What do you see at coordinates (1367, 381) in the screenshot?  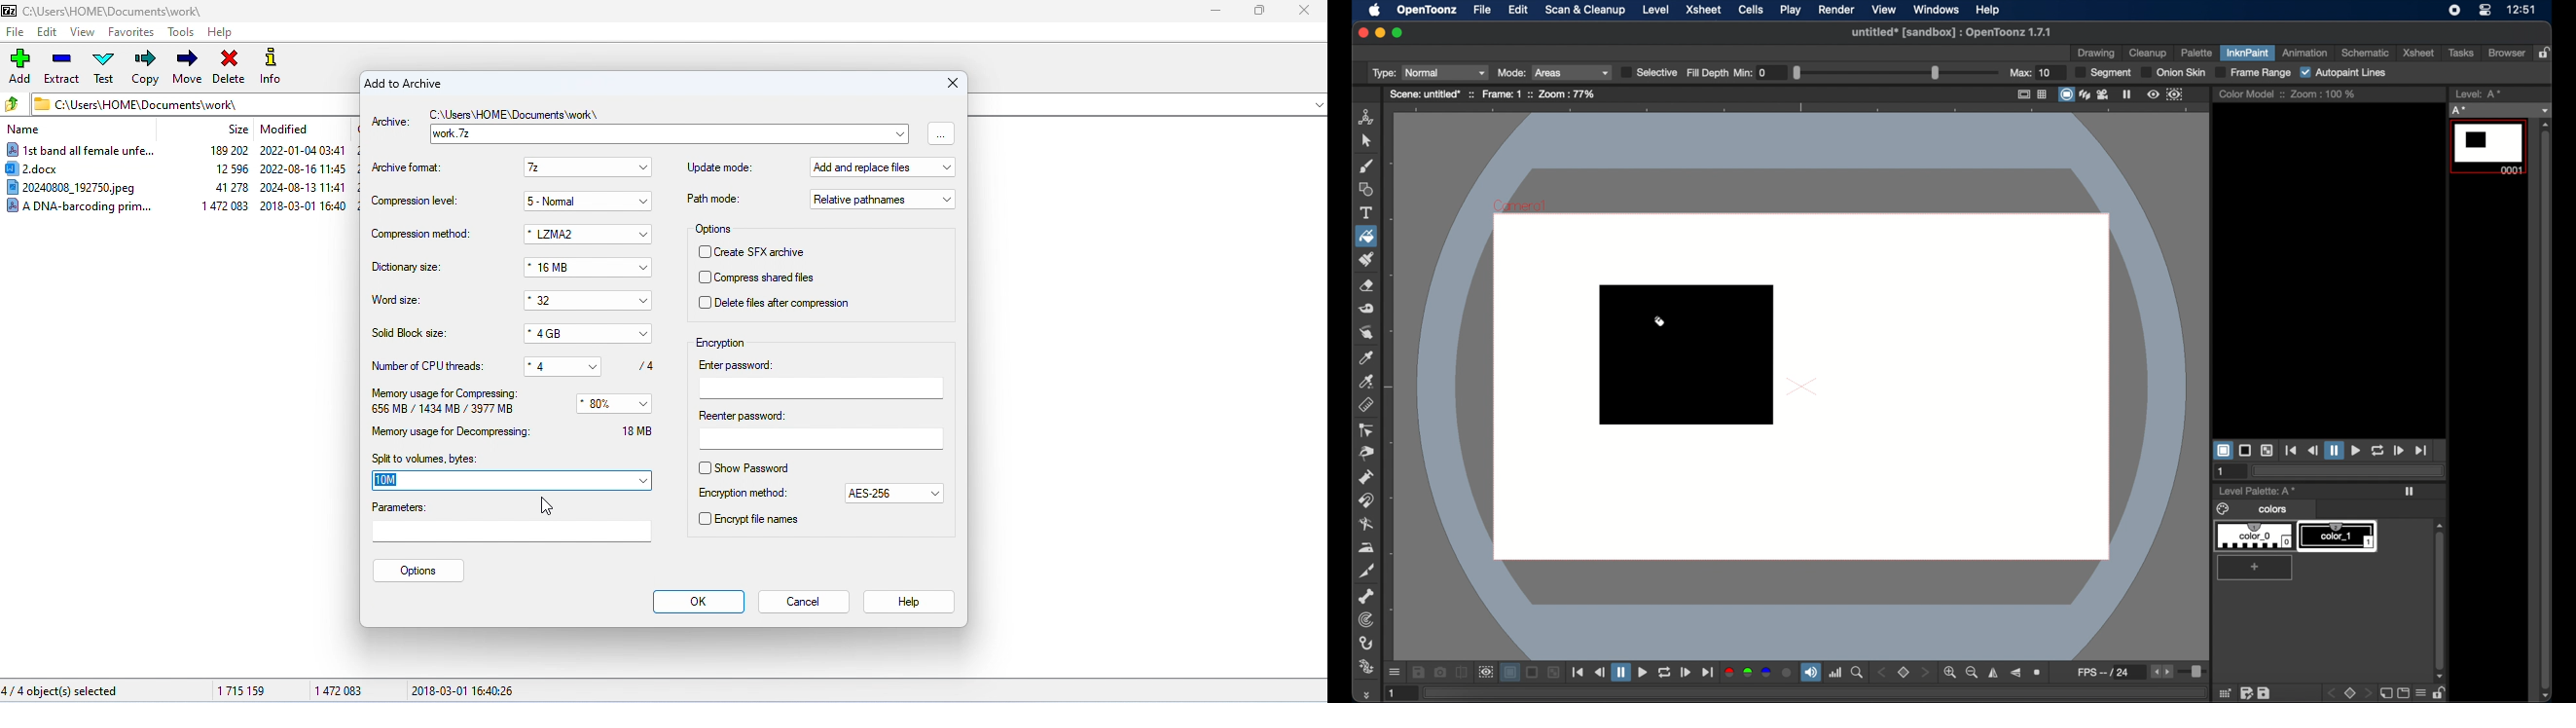 I see `picker tool` at bounding box center [1367, 381].